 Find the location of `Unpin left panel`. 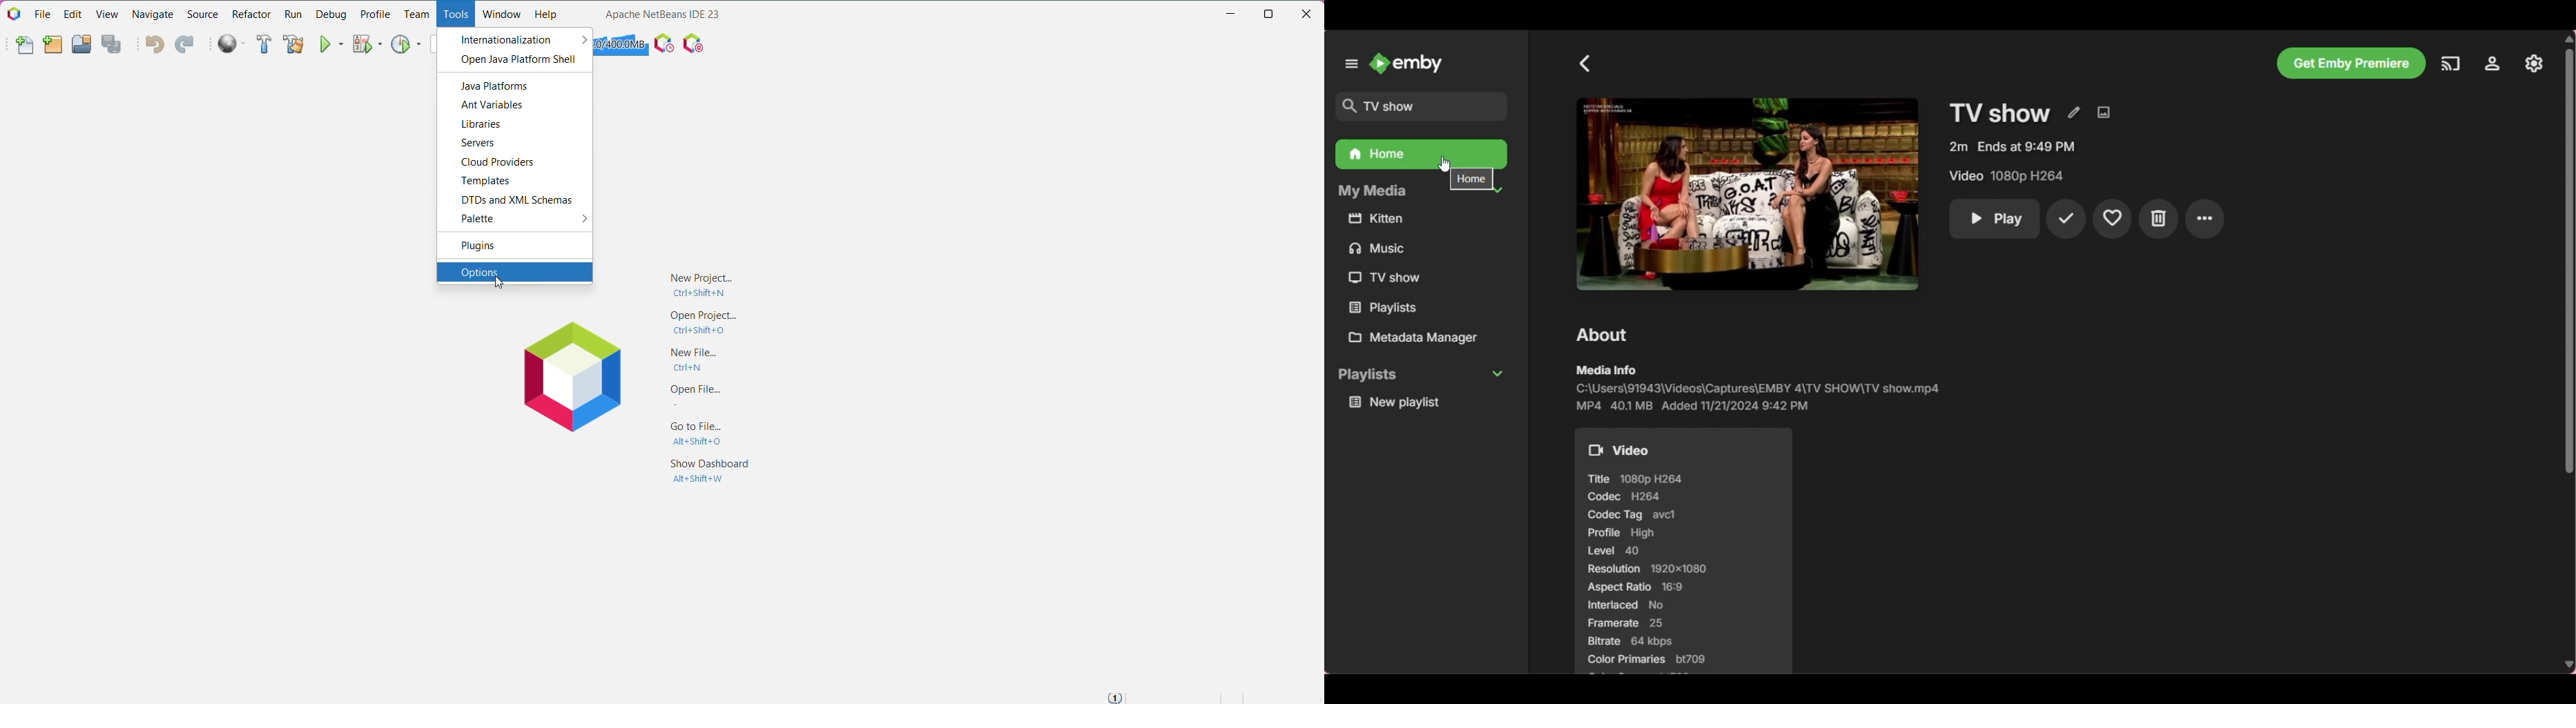

Unpin left panel is located at coordinates (1350, 63).